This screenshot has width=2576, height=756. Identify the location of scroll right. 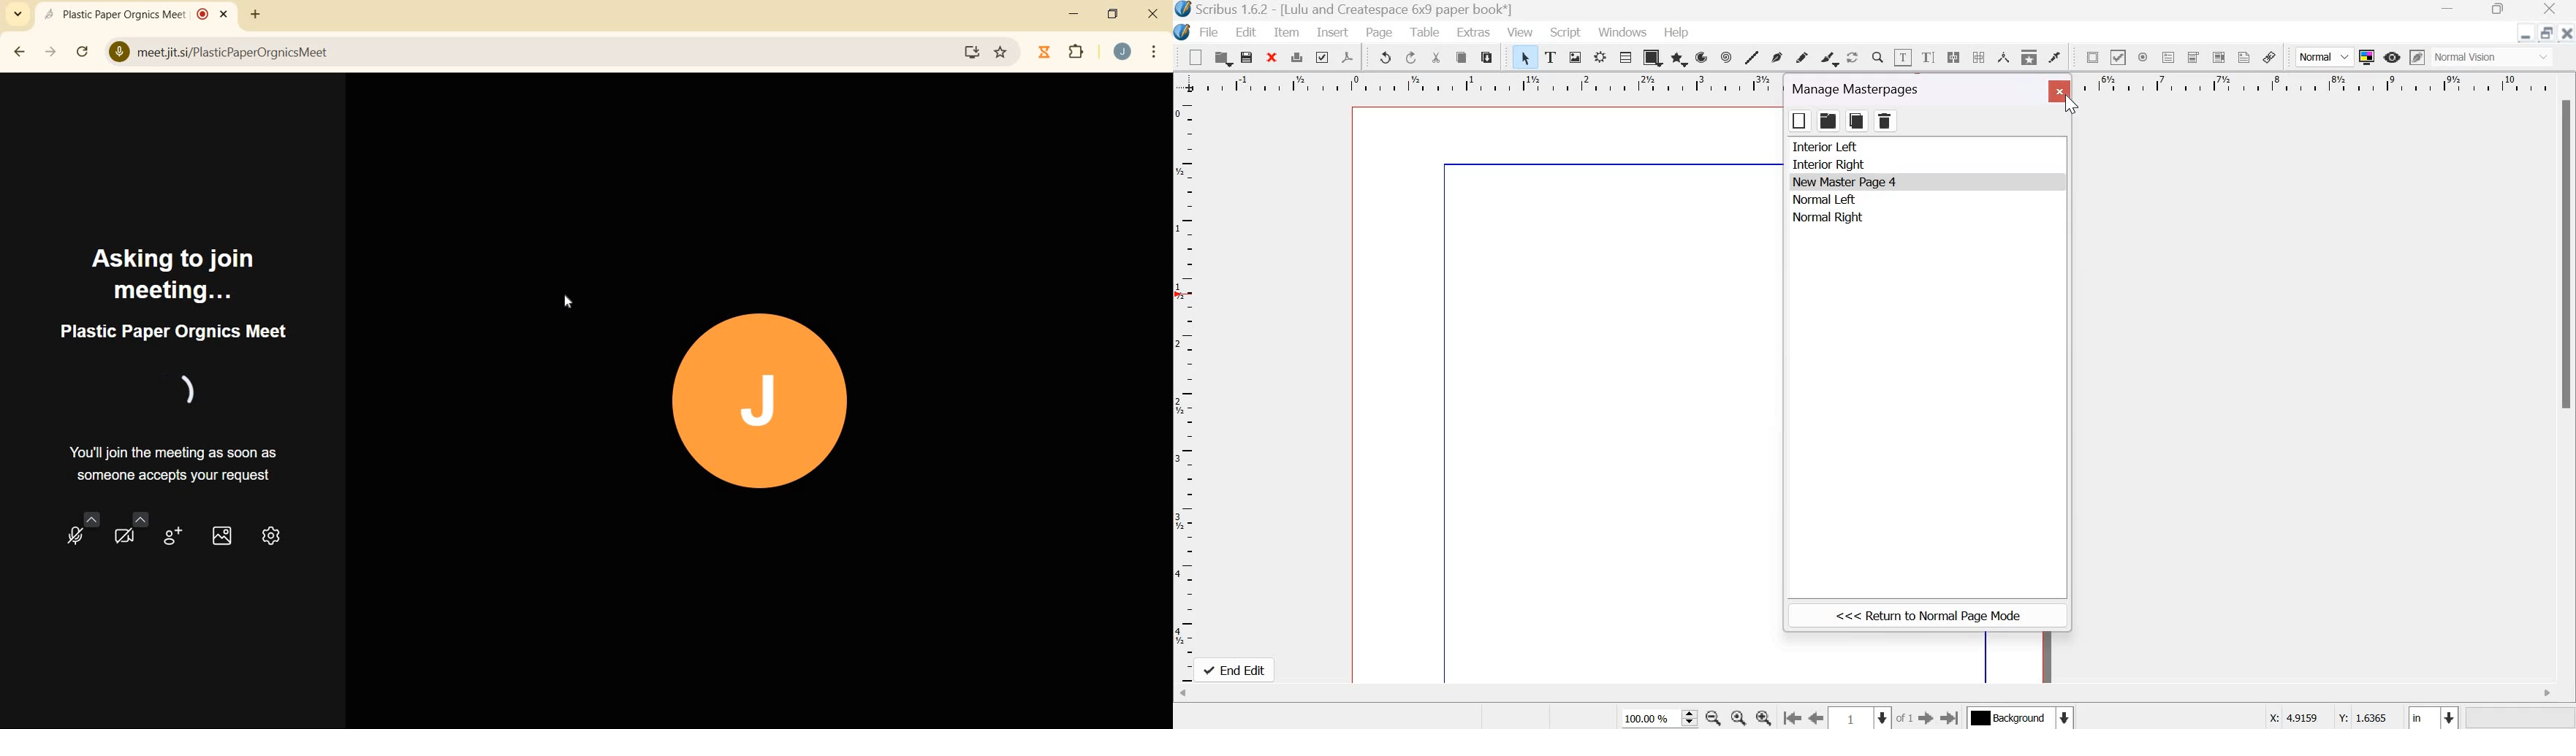
(2548, 694).